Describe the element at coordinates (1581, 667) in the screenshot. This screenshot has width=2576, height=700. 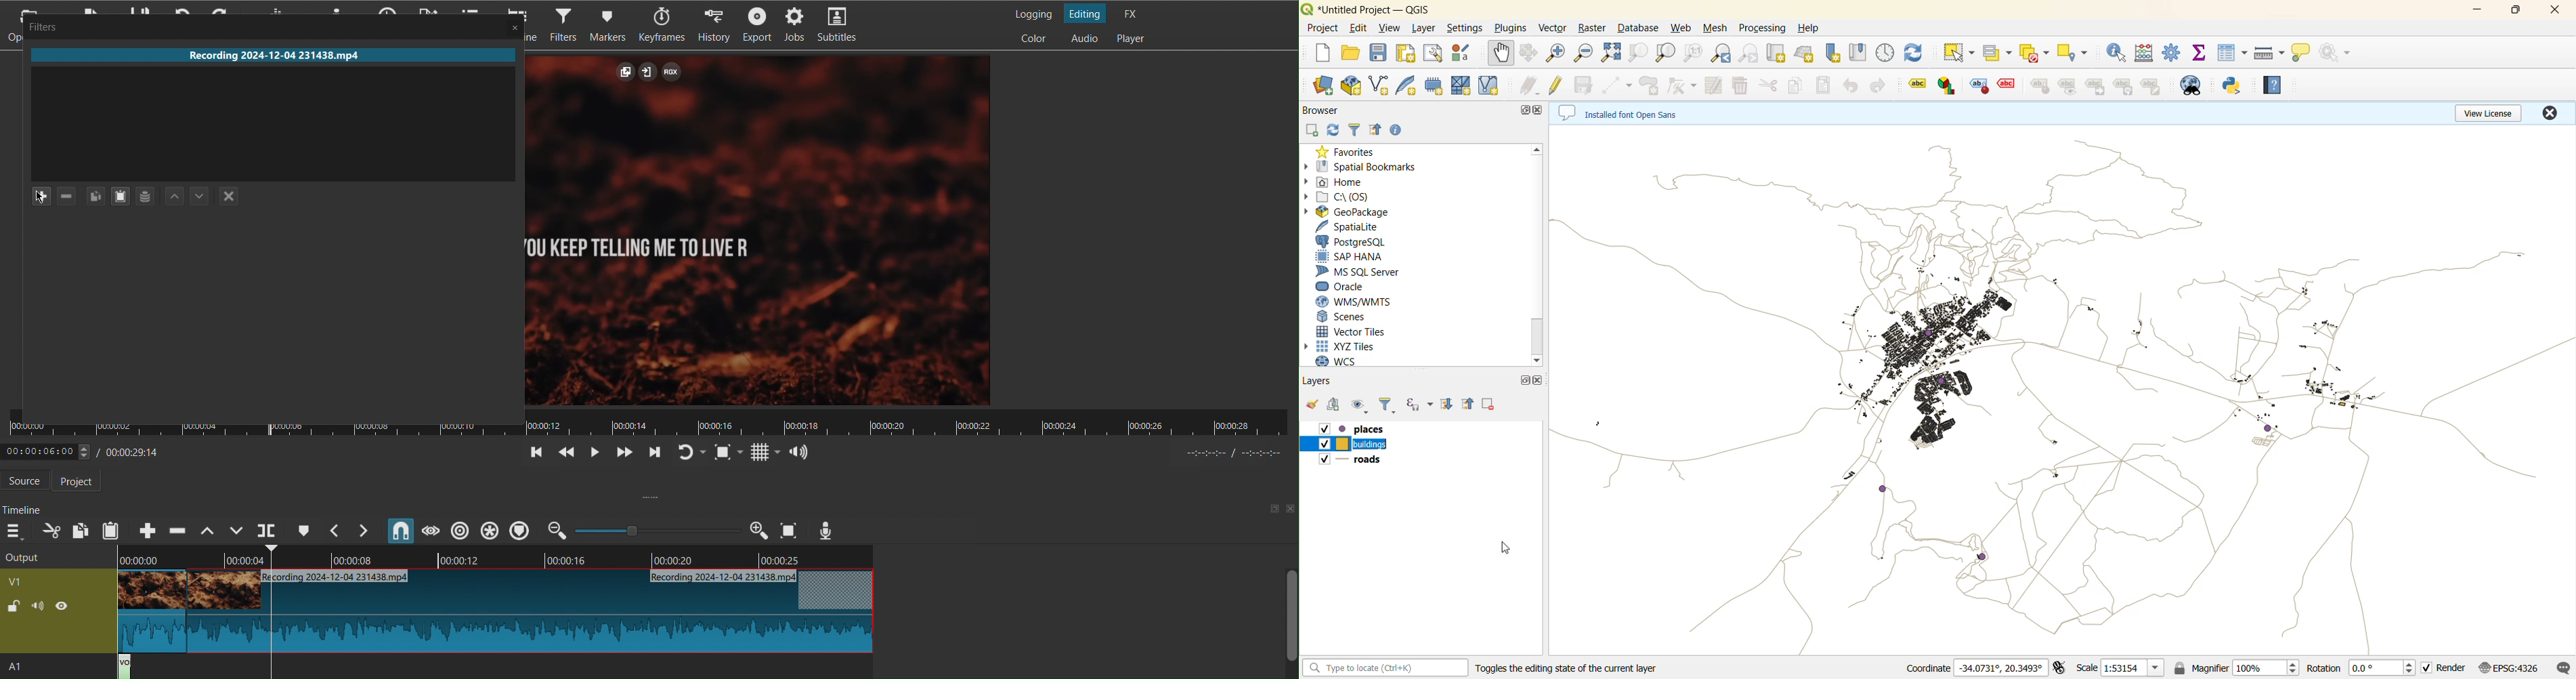
I see `toggles the editing state of the current layer` at that location.